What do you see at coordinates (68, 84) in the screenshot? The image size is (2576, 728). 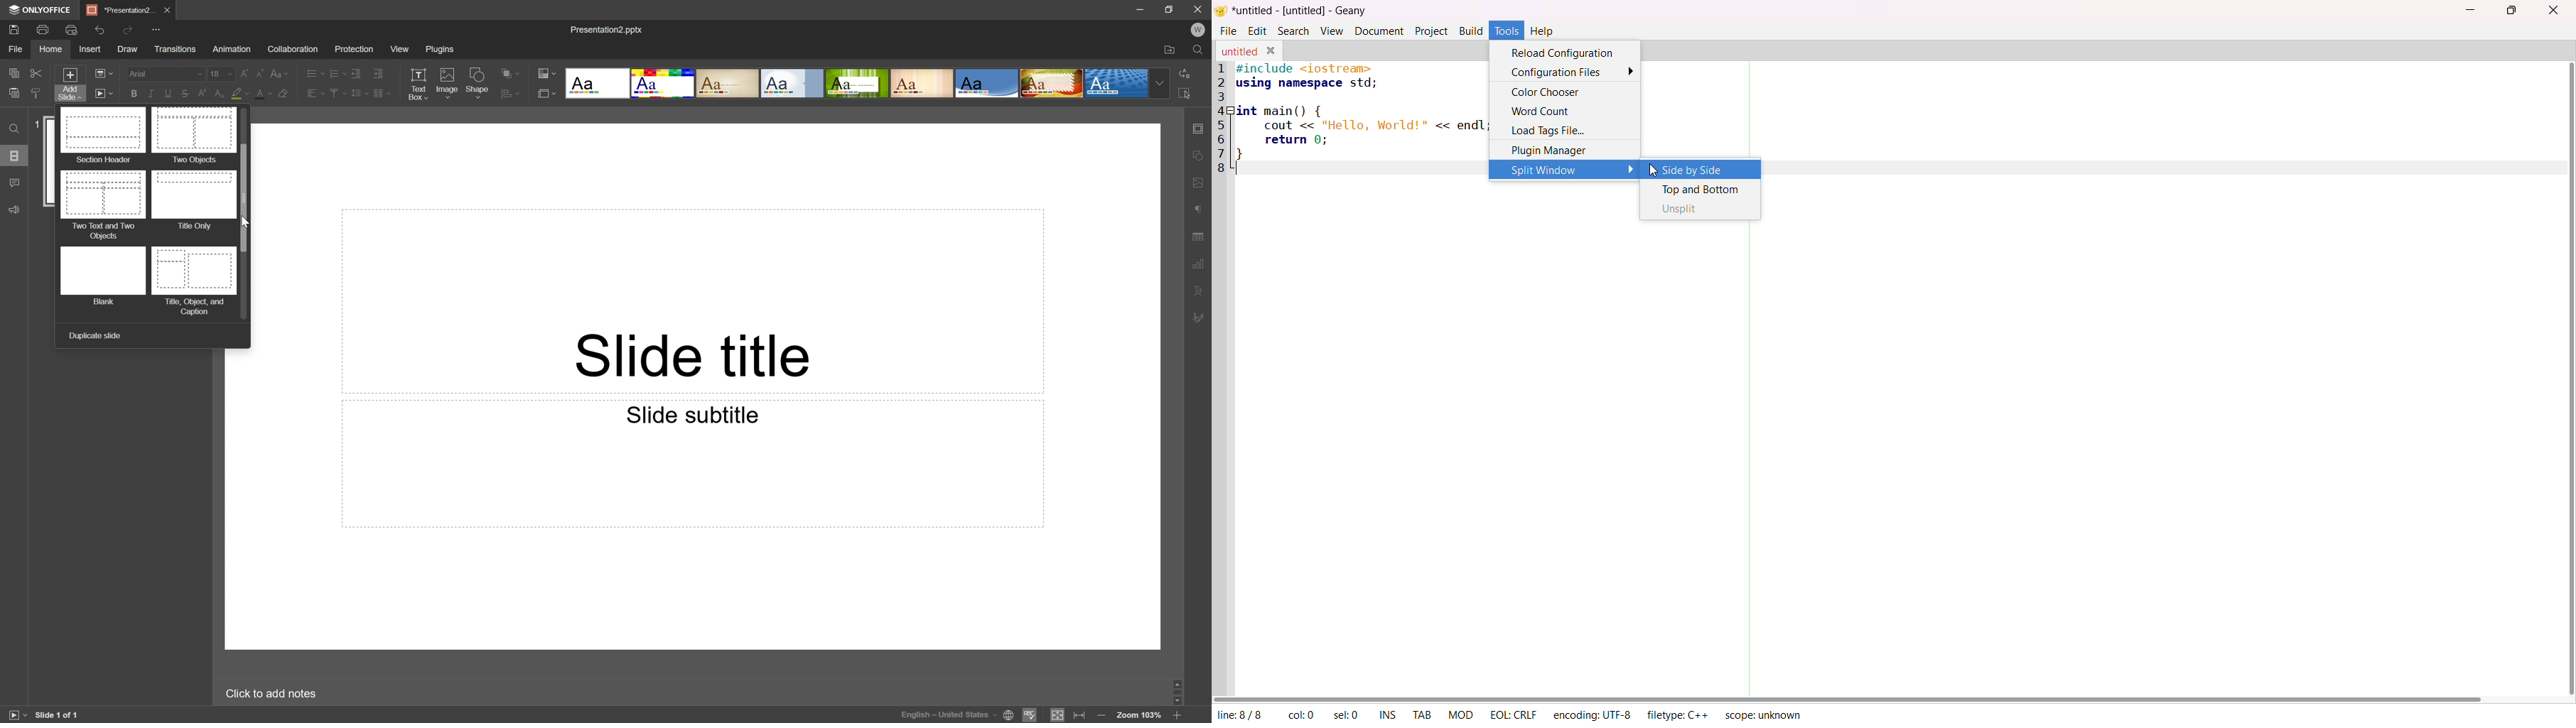 I see `Add slide` at bounding box center [68, 84].